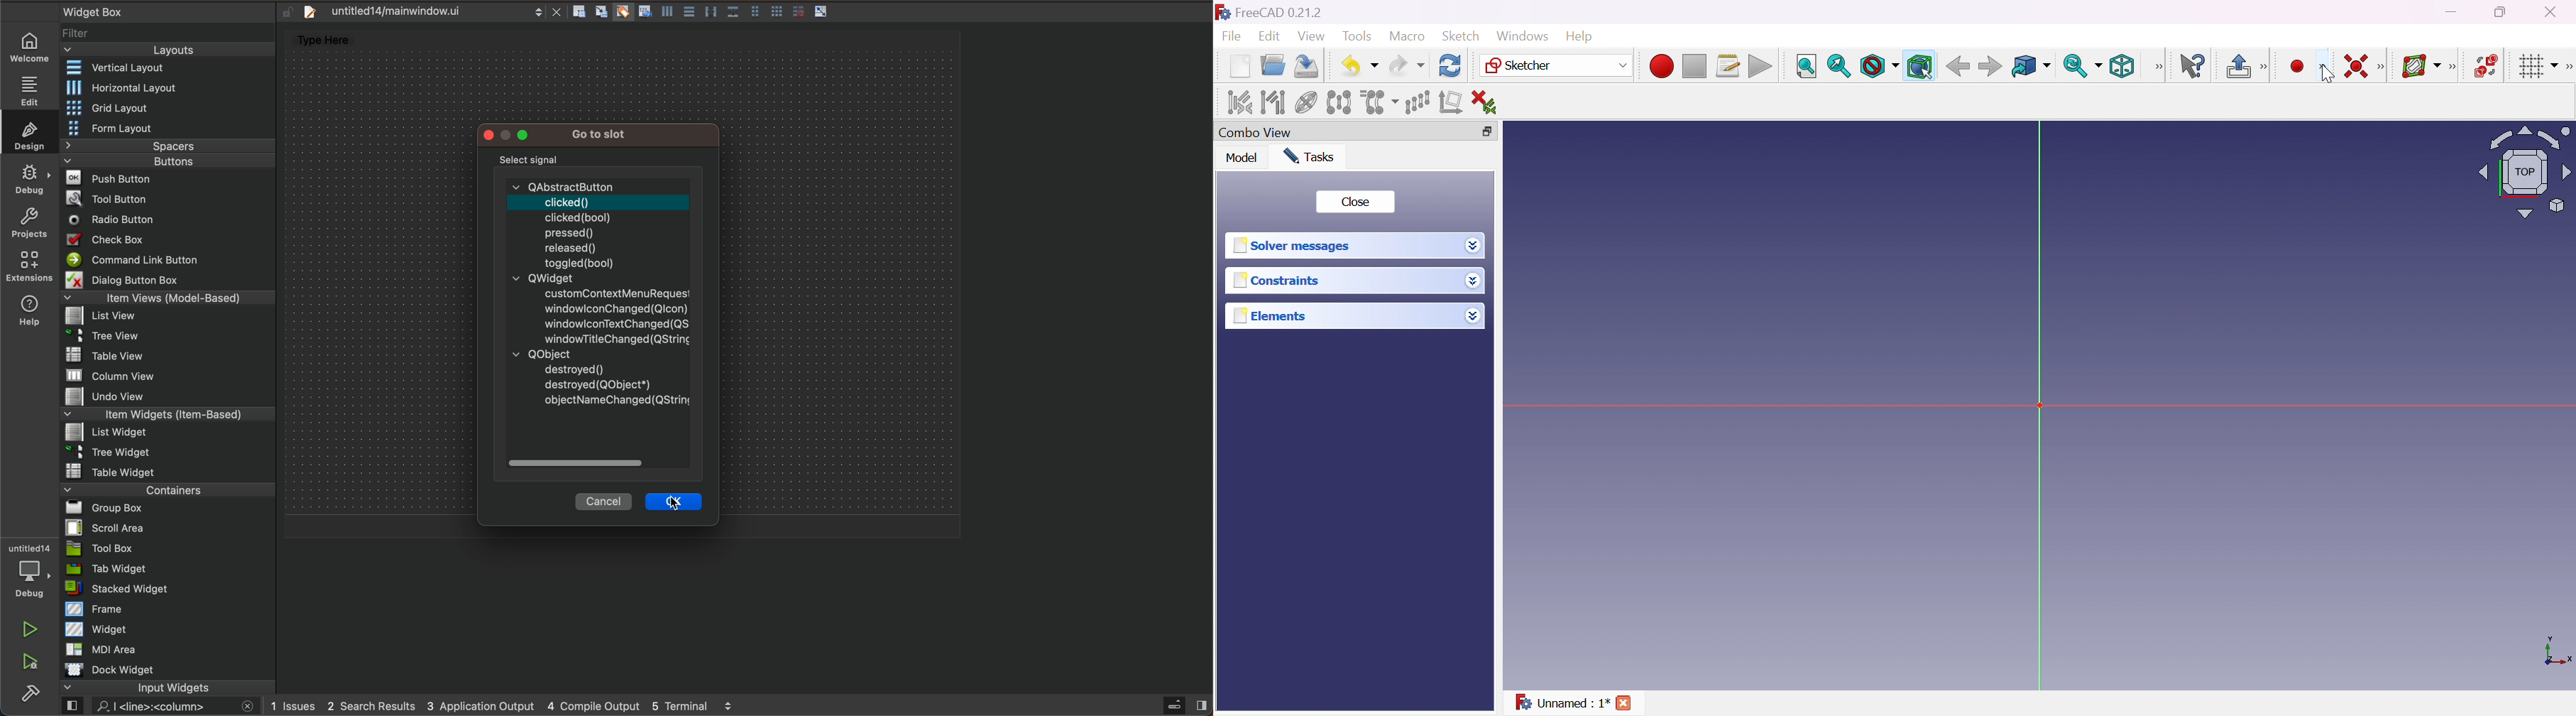 This screenshot has height=728, width=2576. I want to click on table widget, so click(171, 471).